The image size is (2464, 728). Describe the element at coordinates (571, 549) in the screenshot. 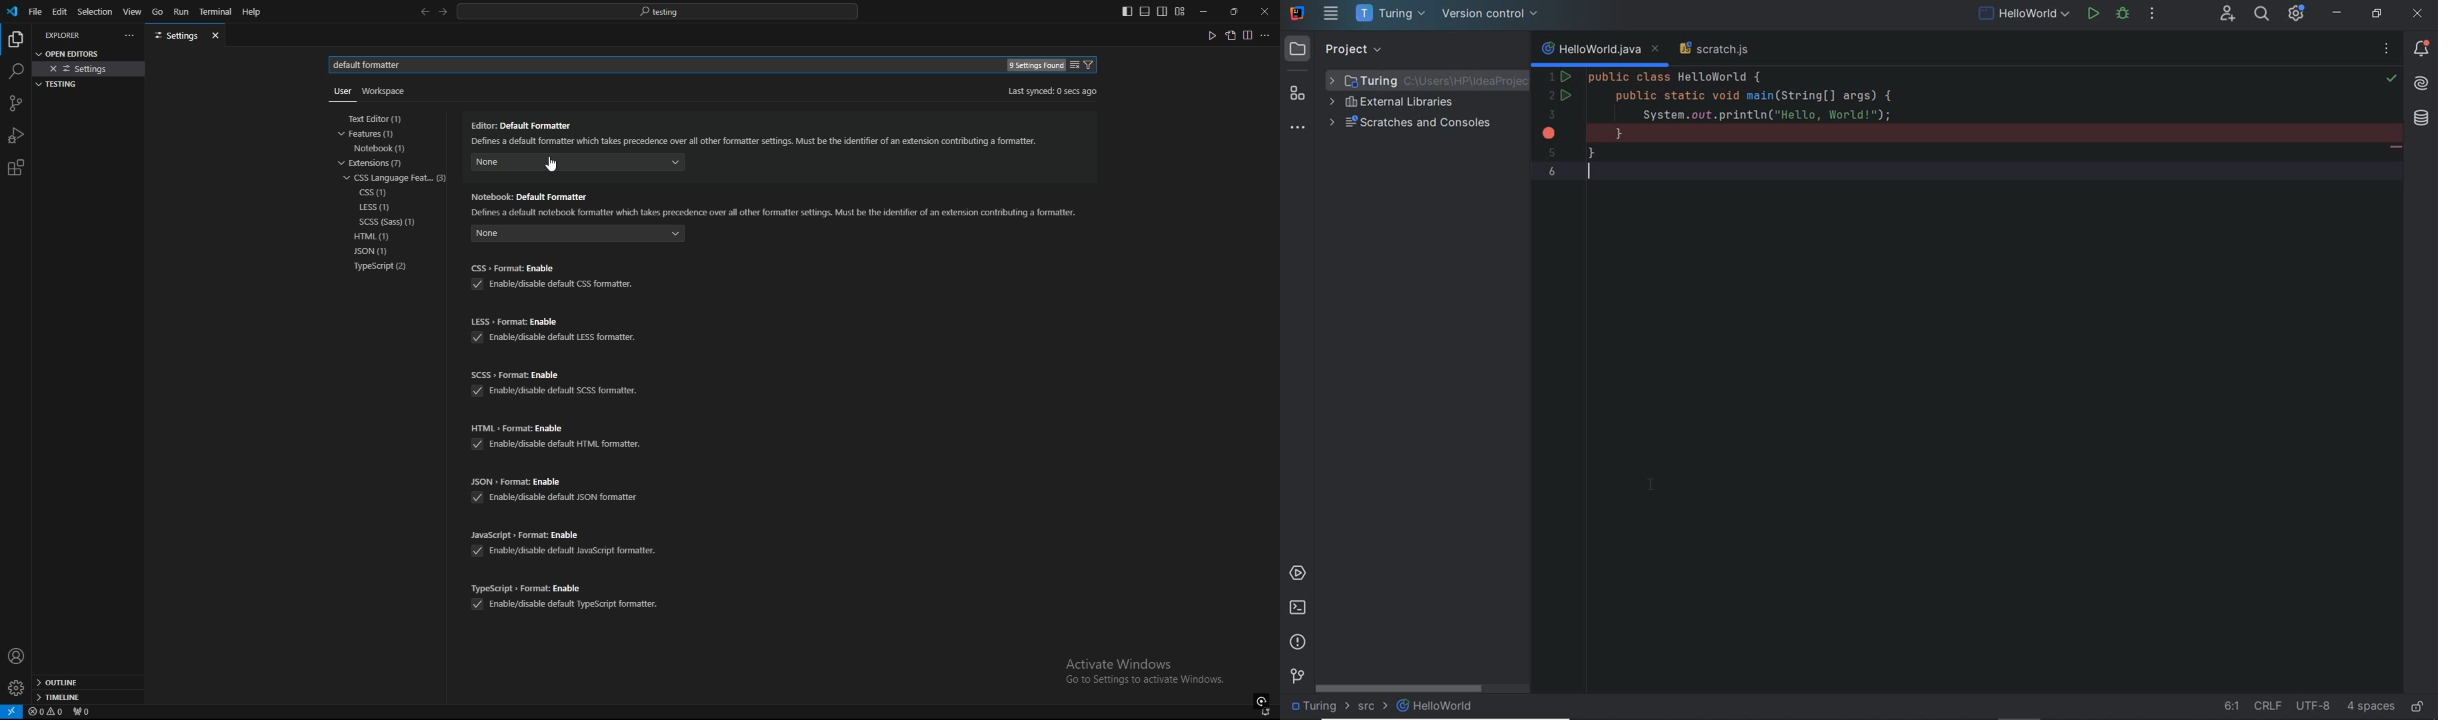

I see `enable /disable default javascript formatter` at that location.